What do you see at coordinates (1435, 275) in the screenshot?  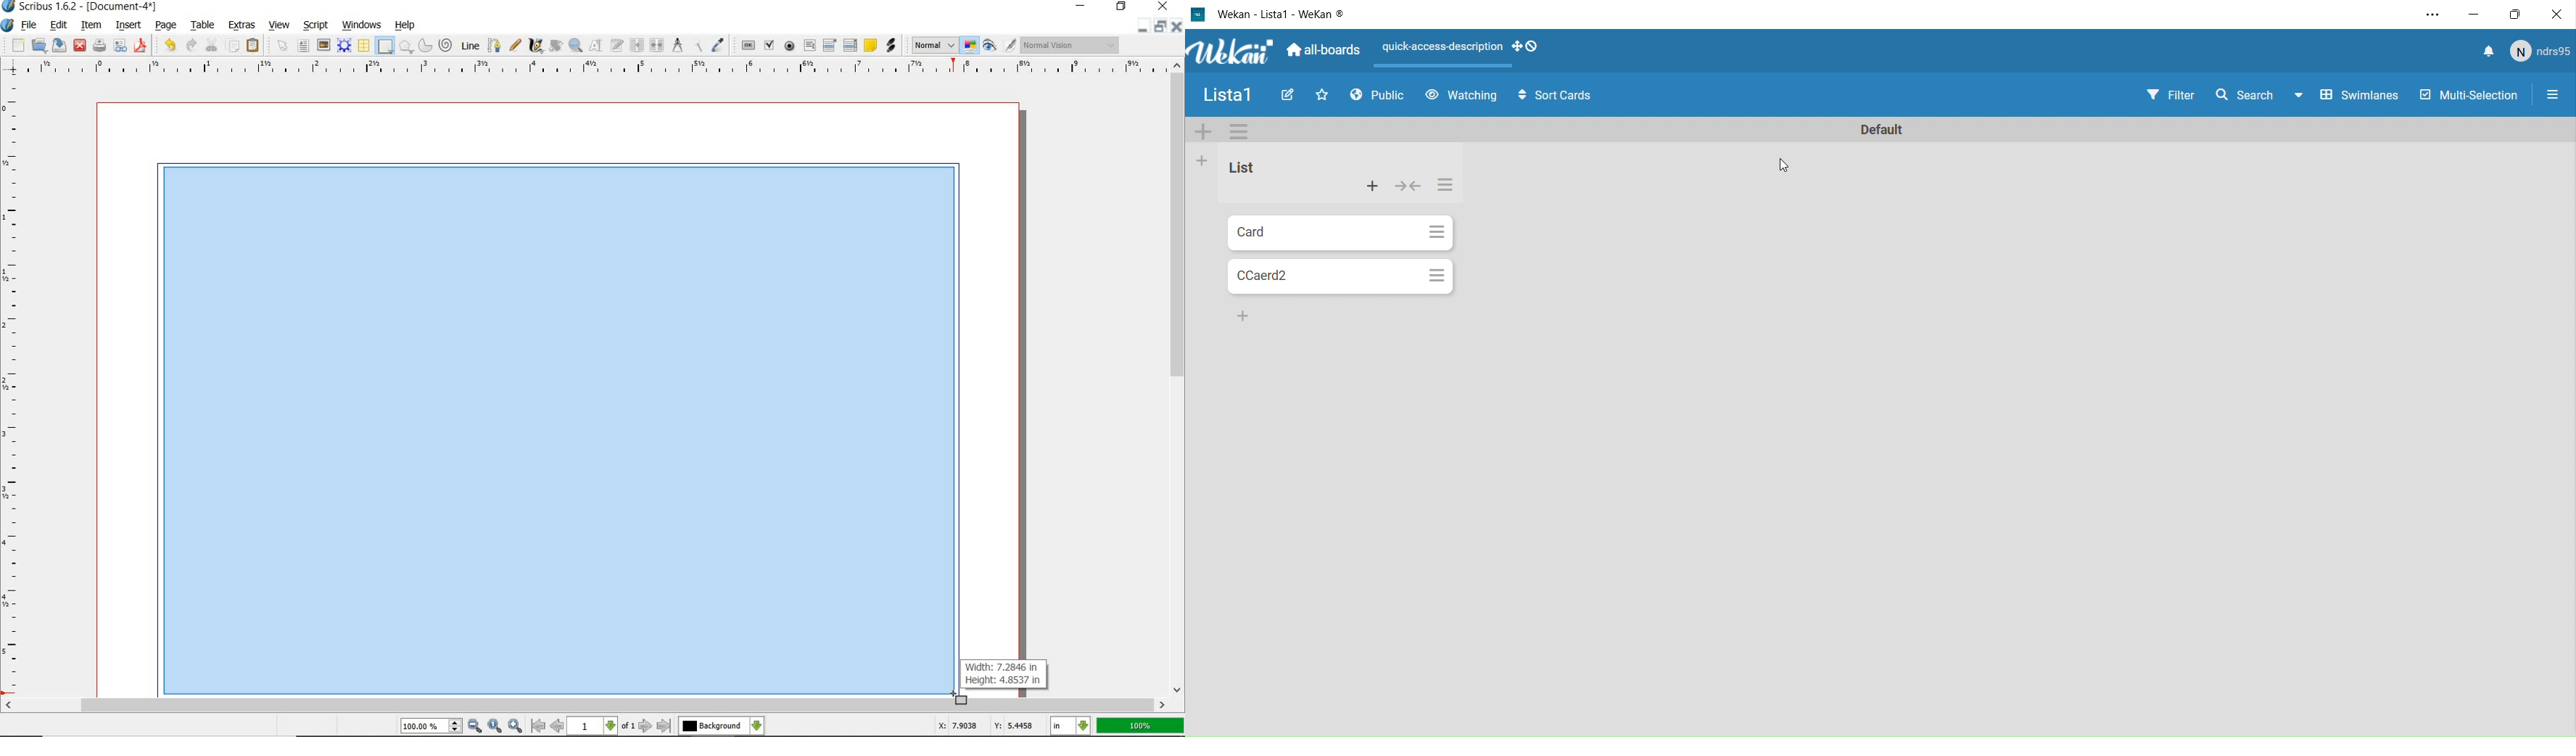 I see `Options` at bounding box center [1435, 275].